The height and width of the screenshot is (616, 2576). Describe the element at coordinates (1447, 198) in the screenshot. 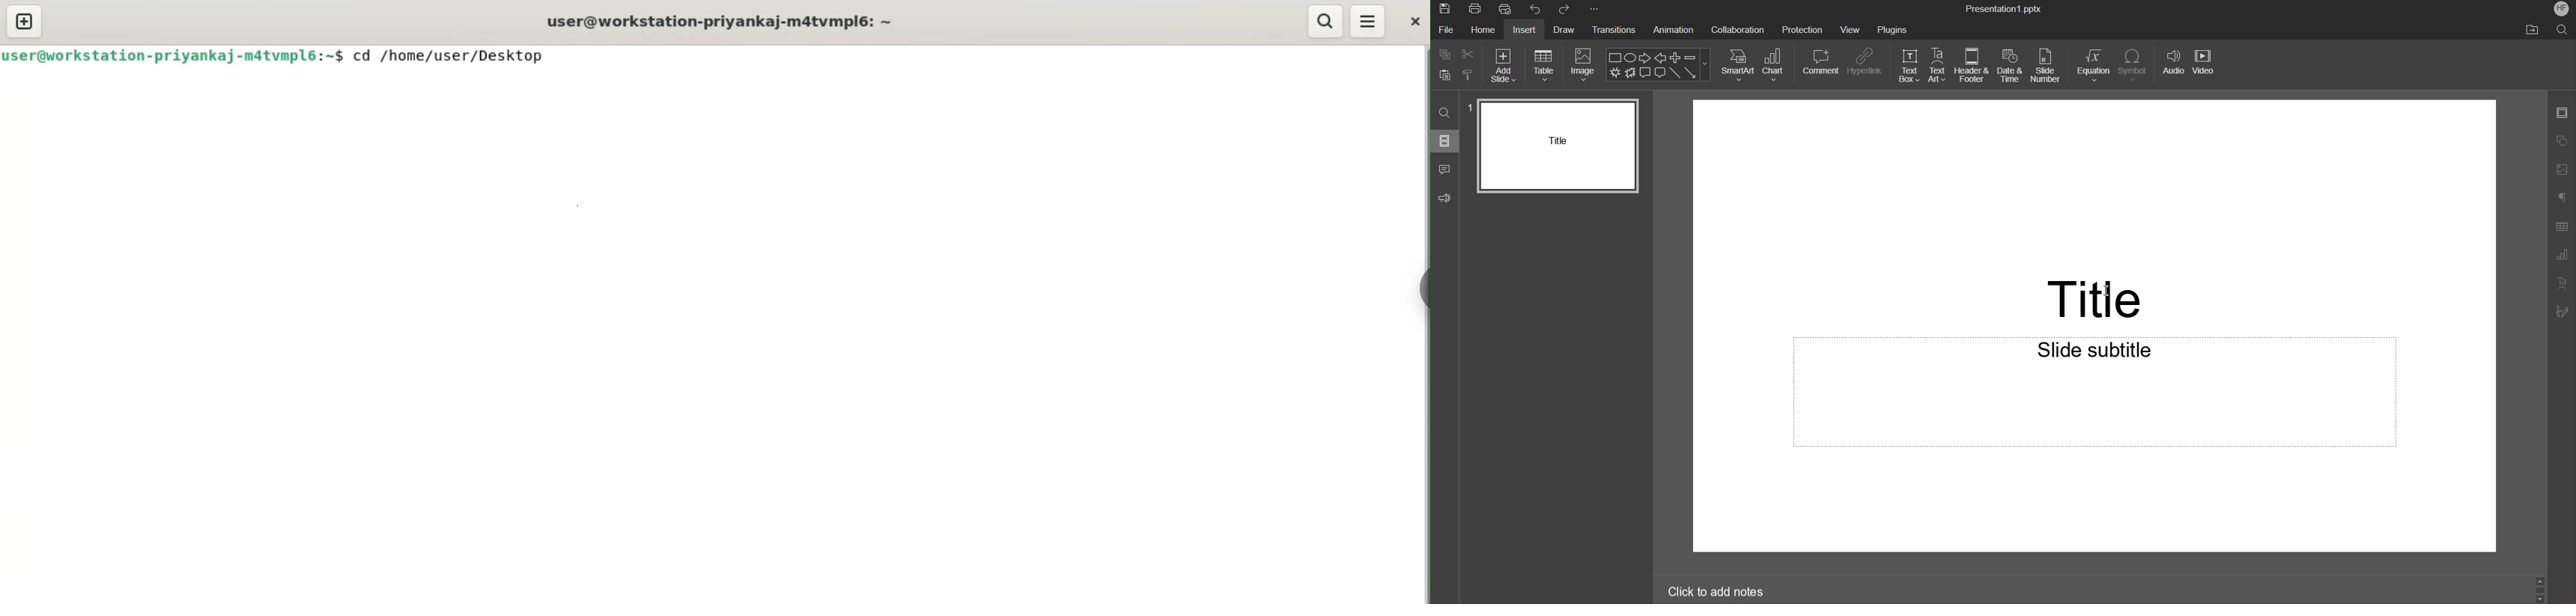

I see `Feedback` at that location.